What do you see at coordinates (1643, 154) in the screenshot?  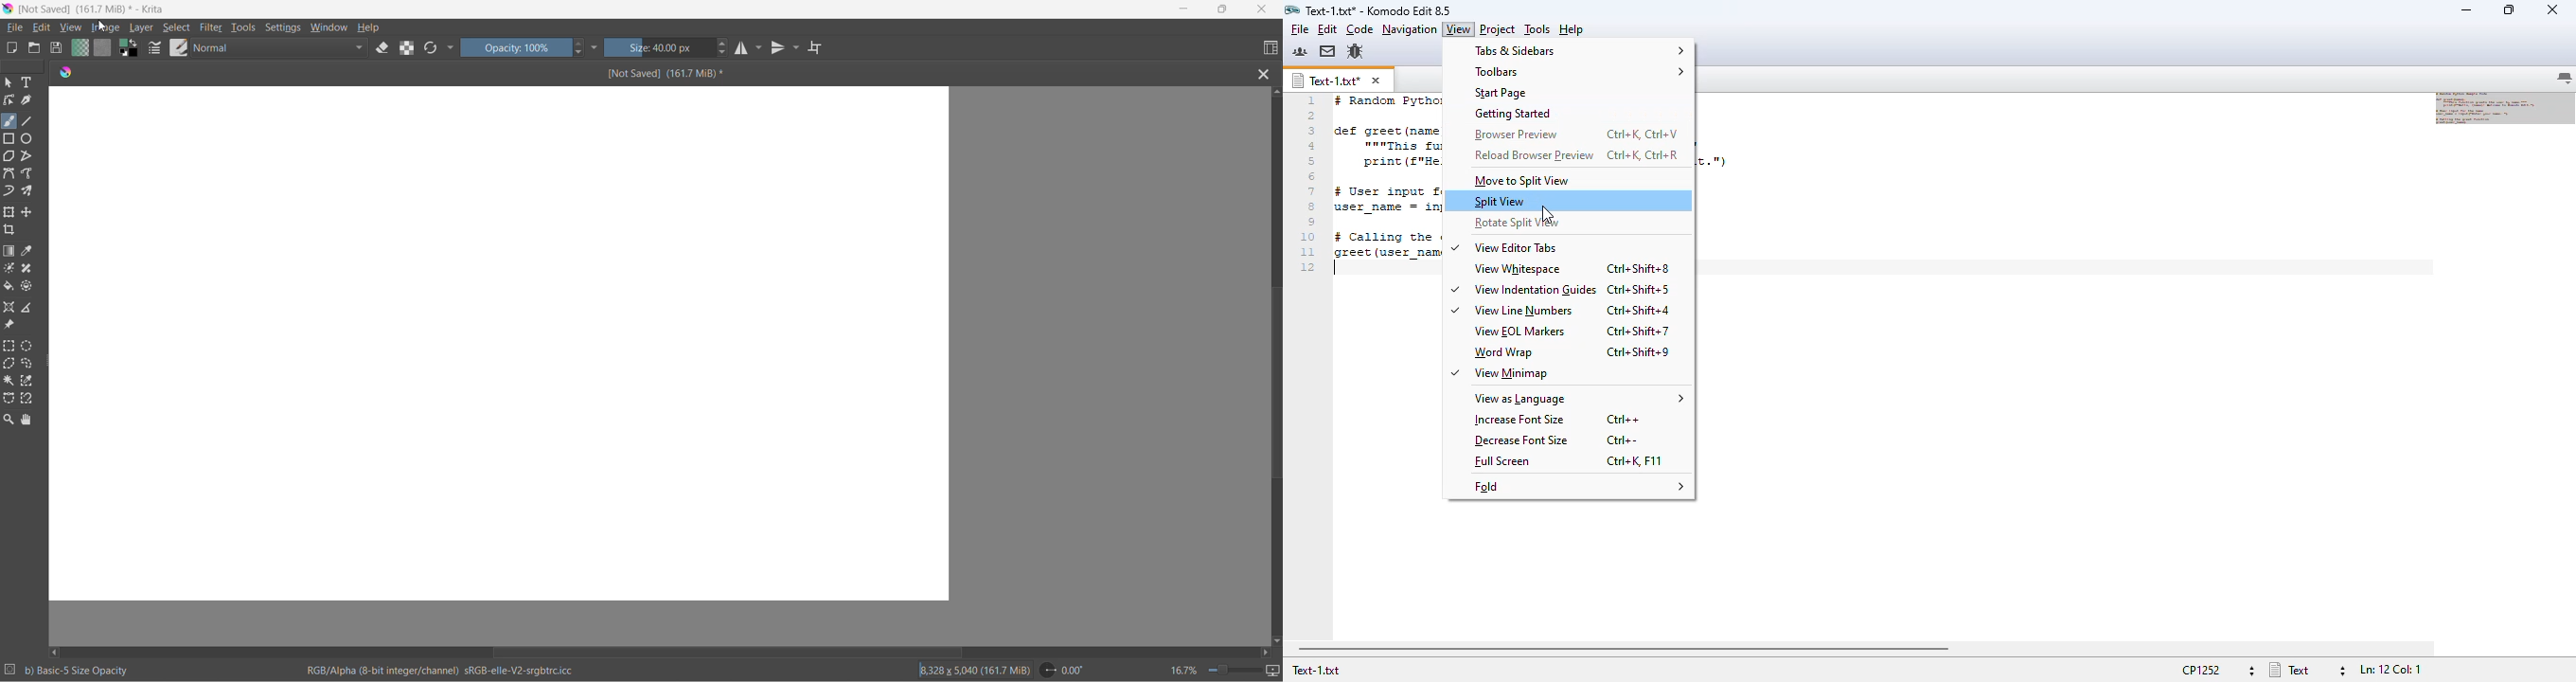 I see `shortcut for reload browser preview` at bounding box center [1643, 154].